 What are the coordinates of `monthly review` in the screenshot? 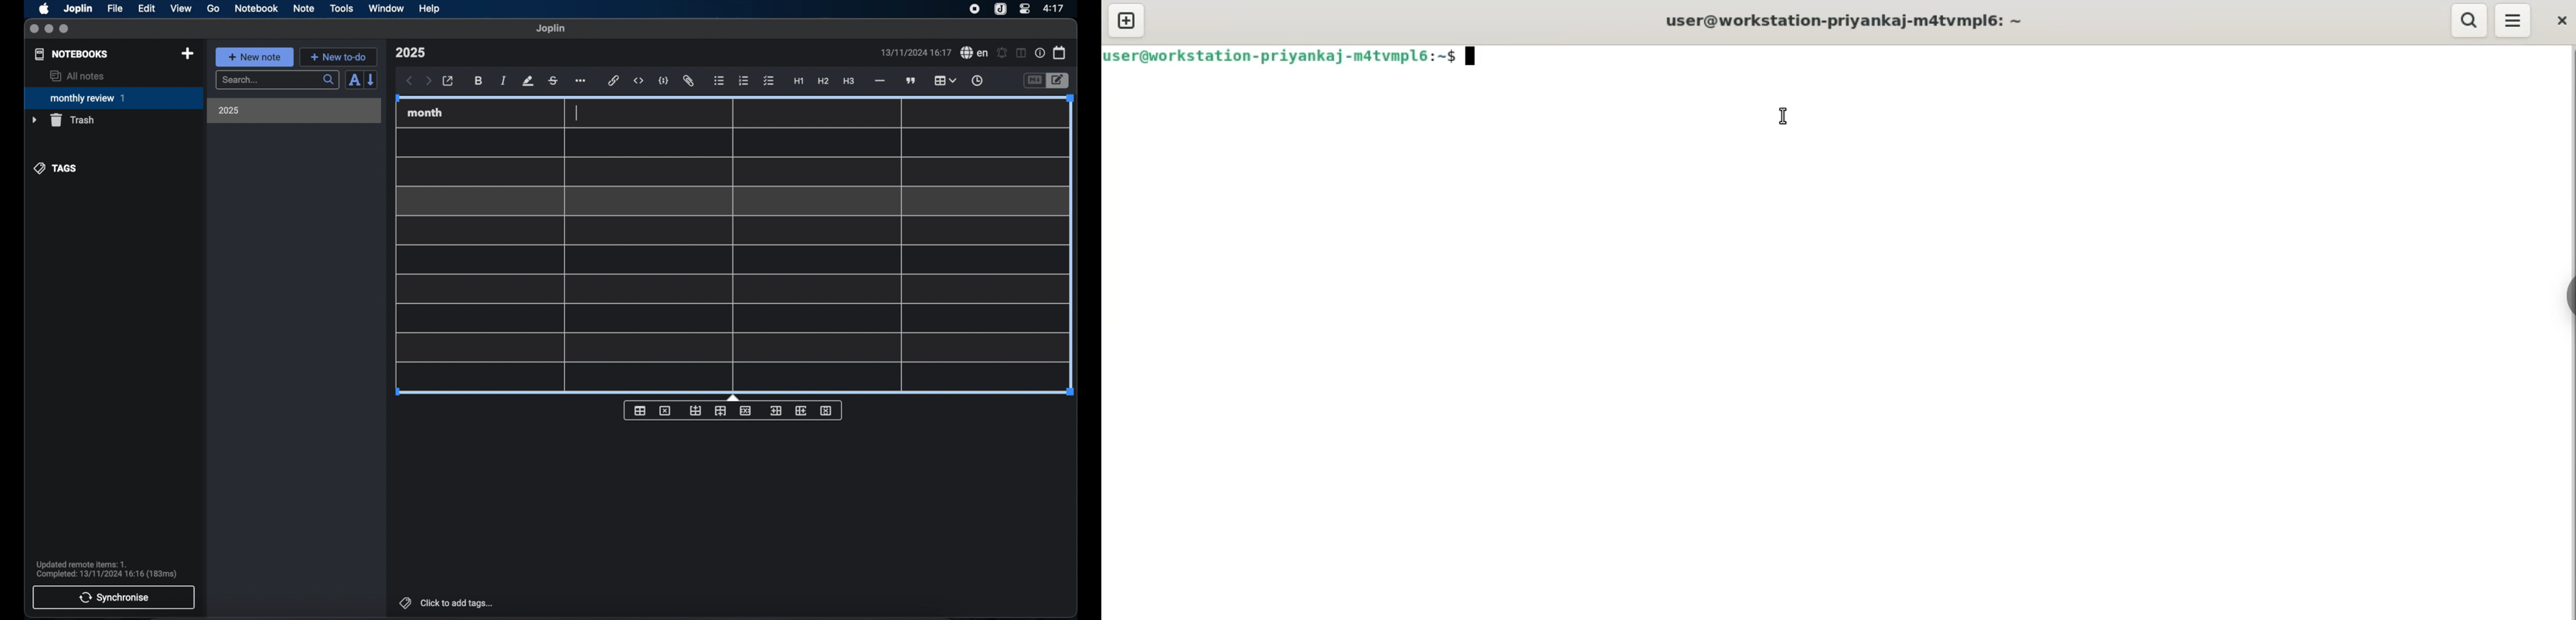 It's located at (114, 97).